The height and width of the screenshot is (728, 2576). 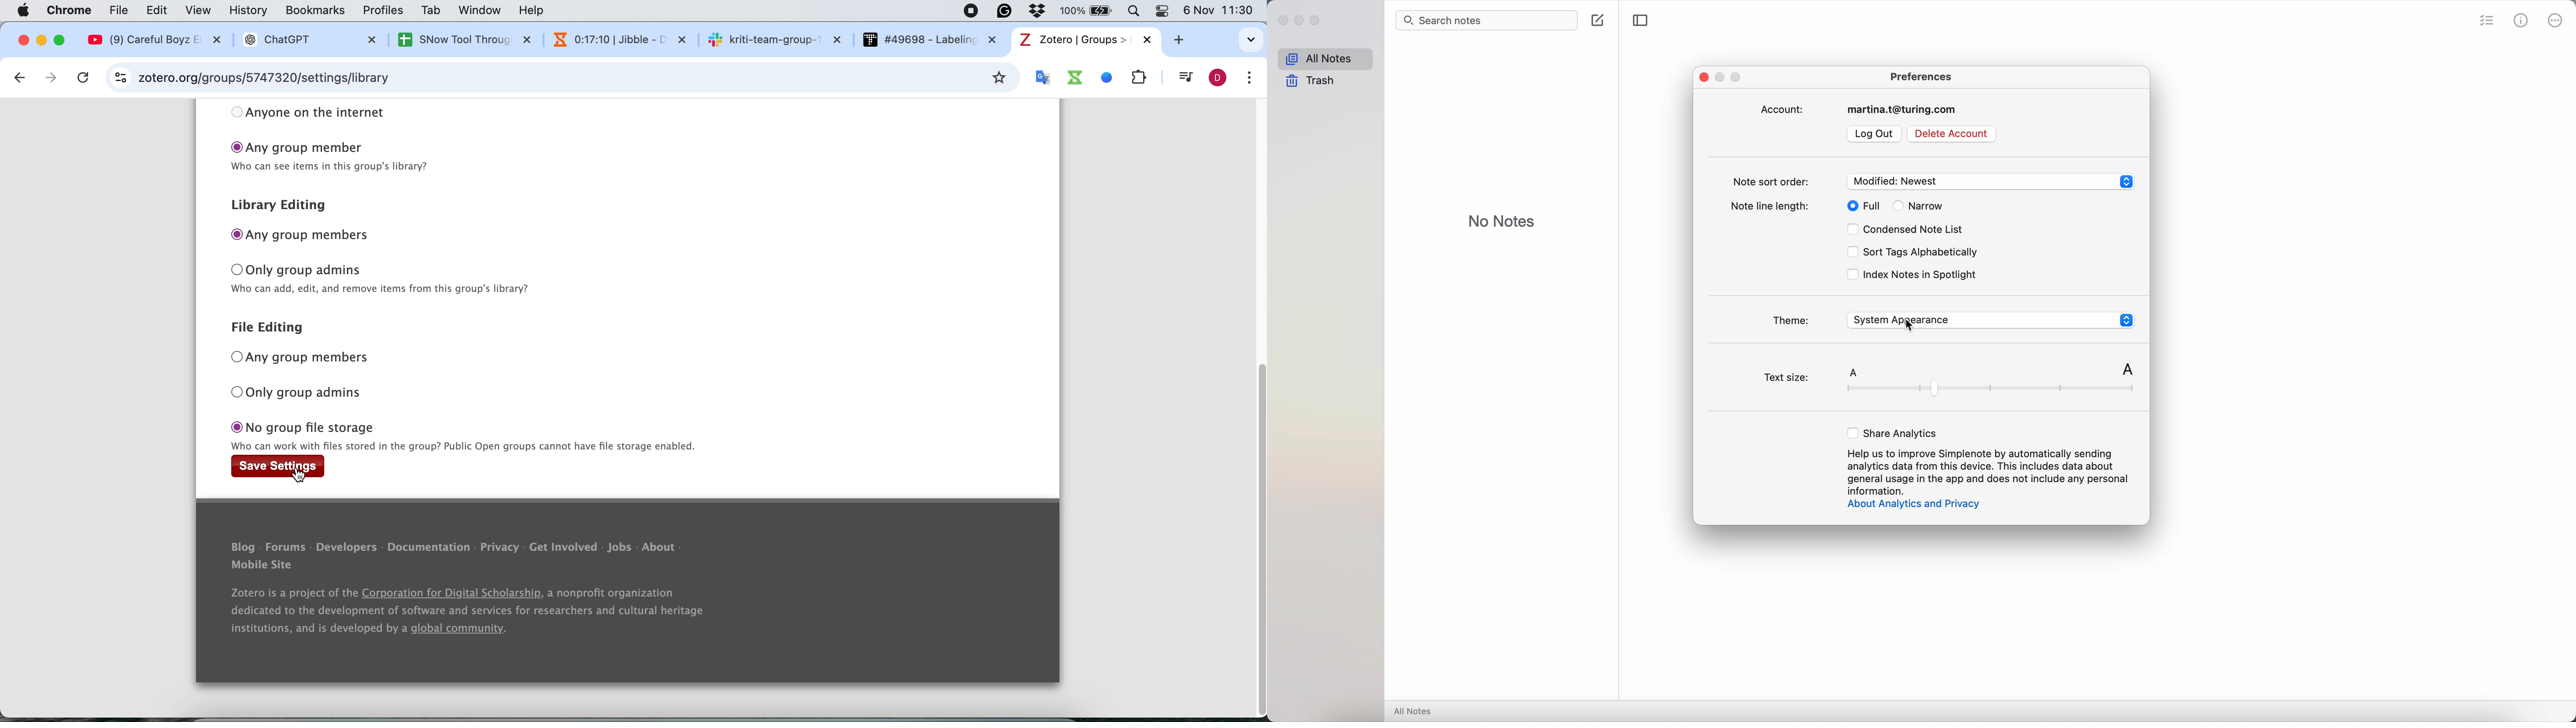 I want to click on Theme change, so click(x=1160, y=10).